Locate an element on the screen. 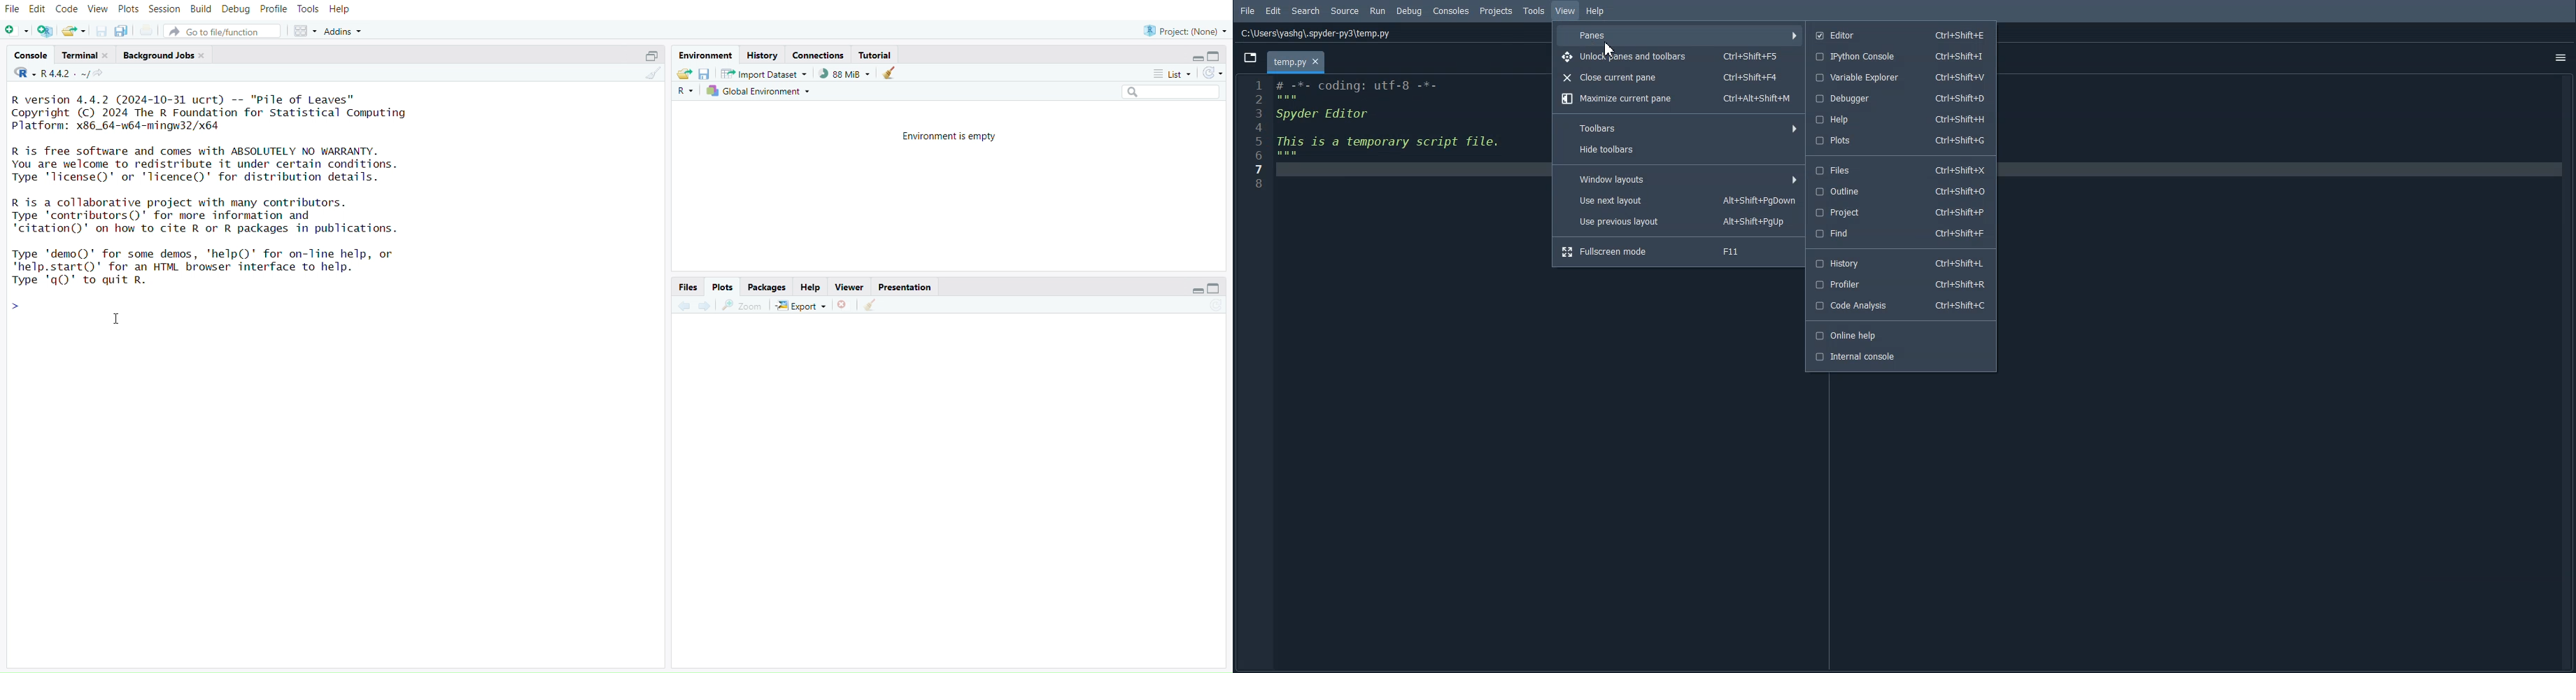 The width and height of the screenshot is (2576, 700). Variable Explore is located at coordinates (1902, 77).